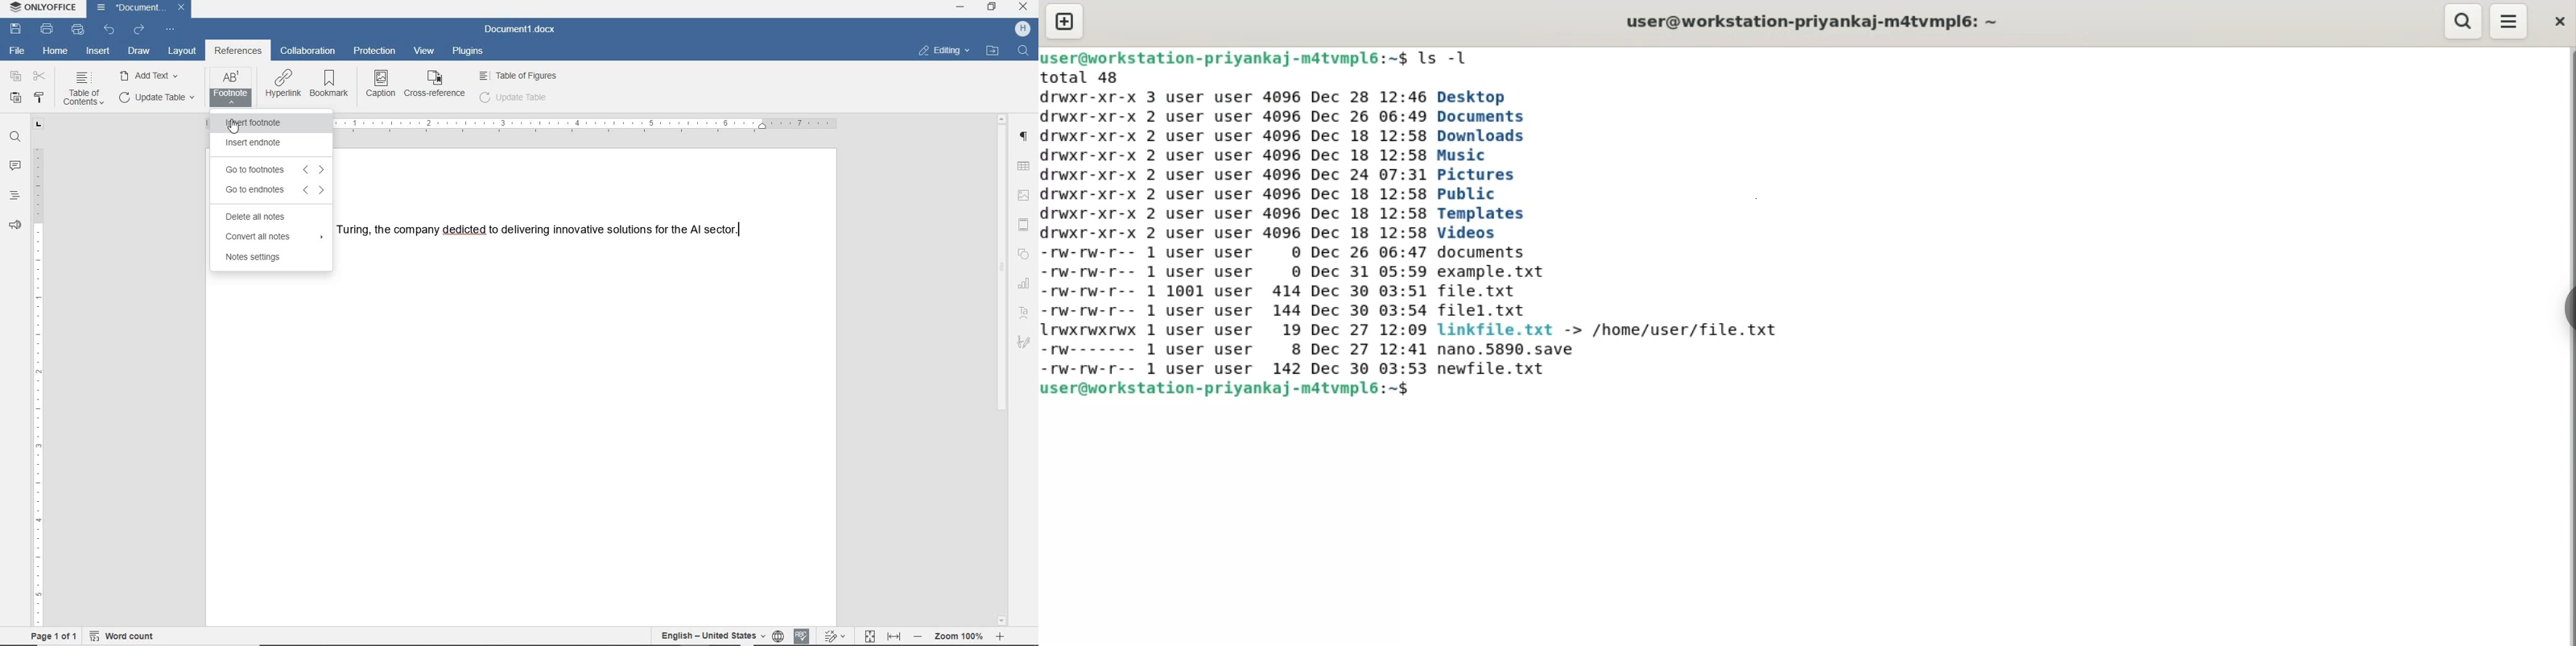  Describe the element at coordinates (426, 50) in the screenshot. I see `view` at that location.